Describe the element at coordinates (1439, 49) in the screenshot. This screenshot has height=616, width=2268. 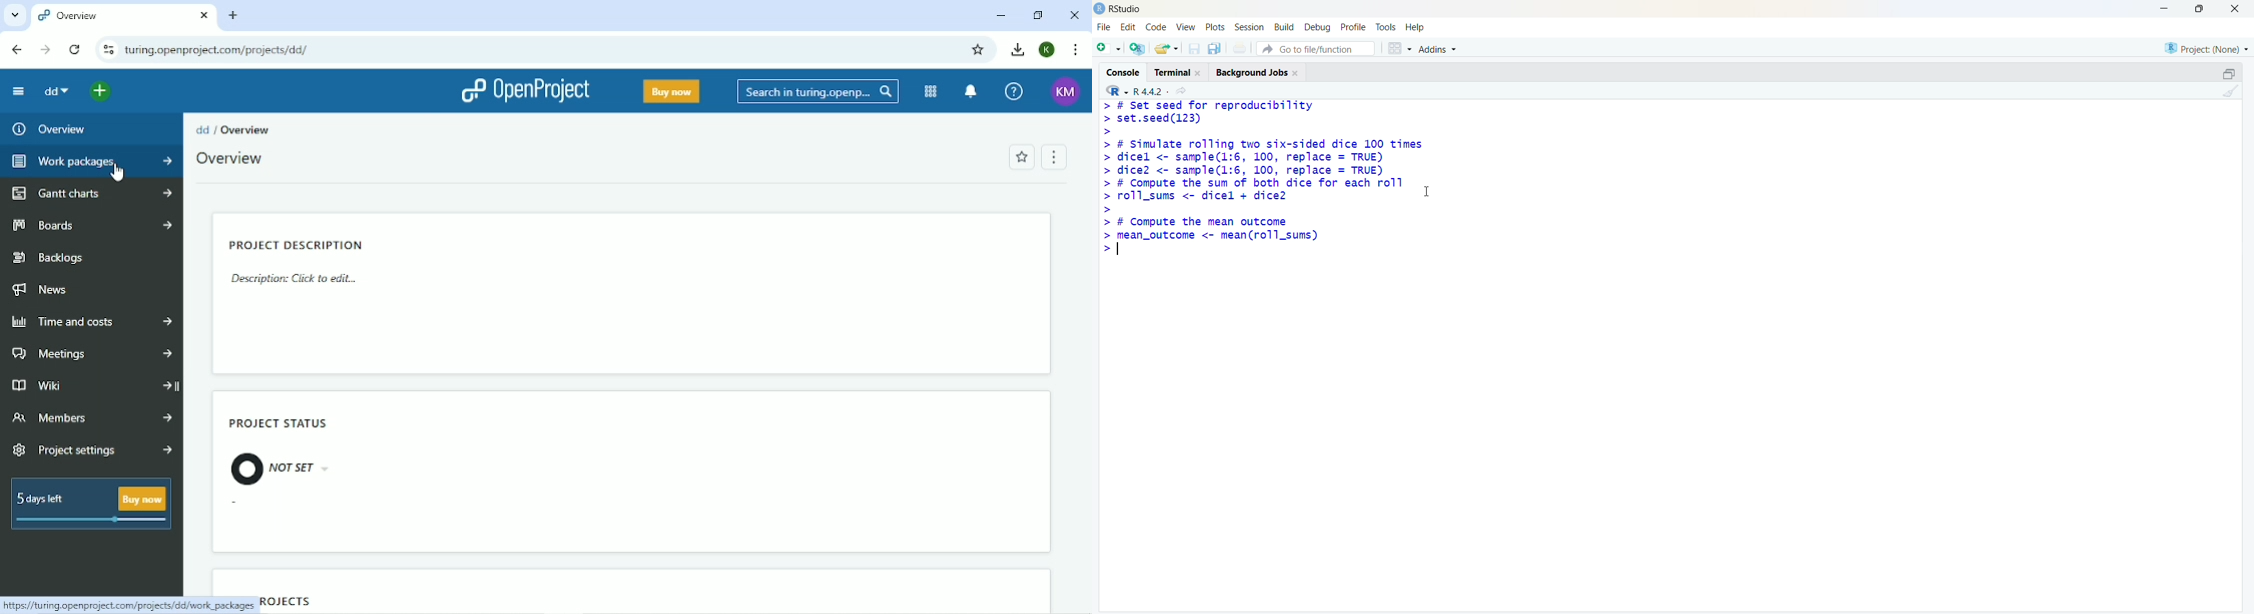
I see `Addins` at that location.